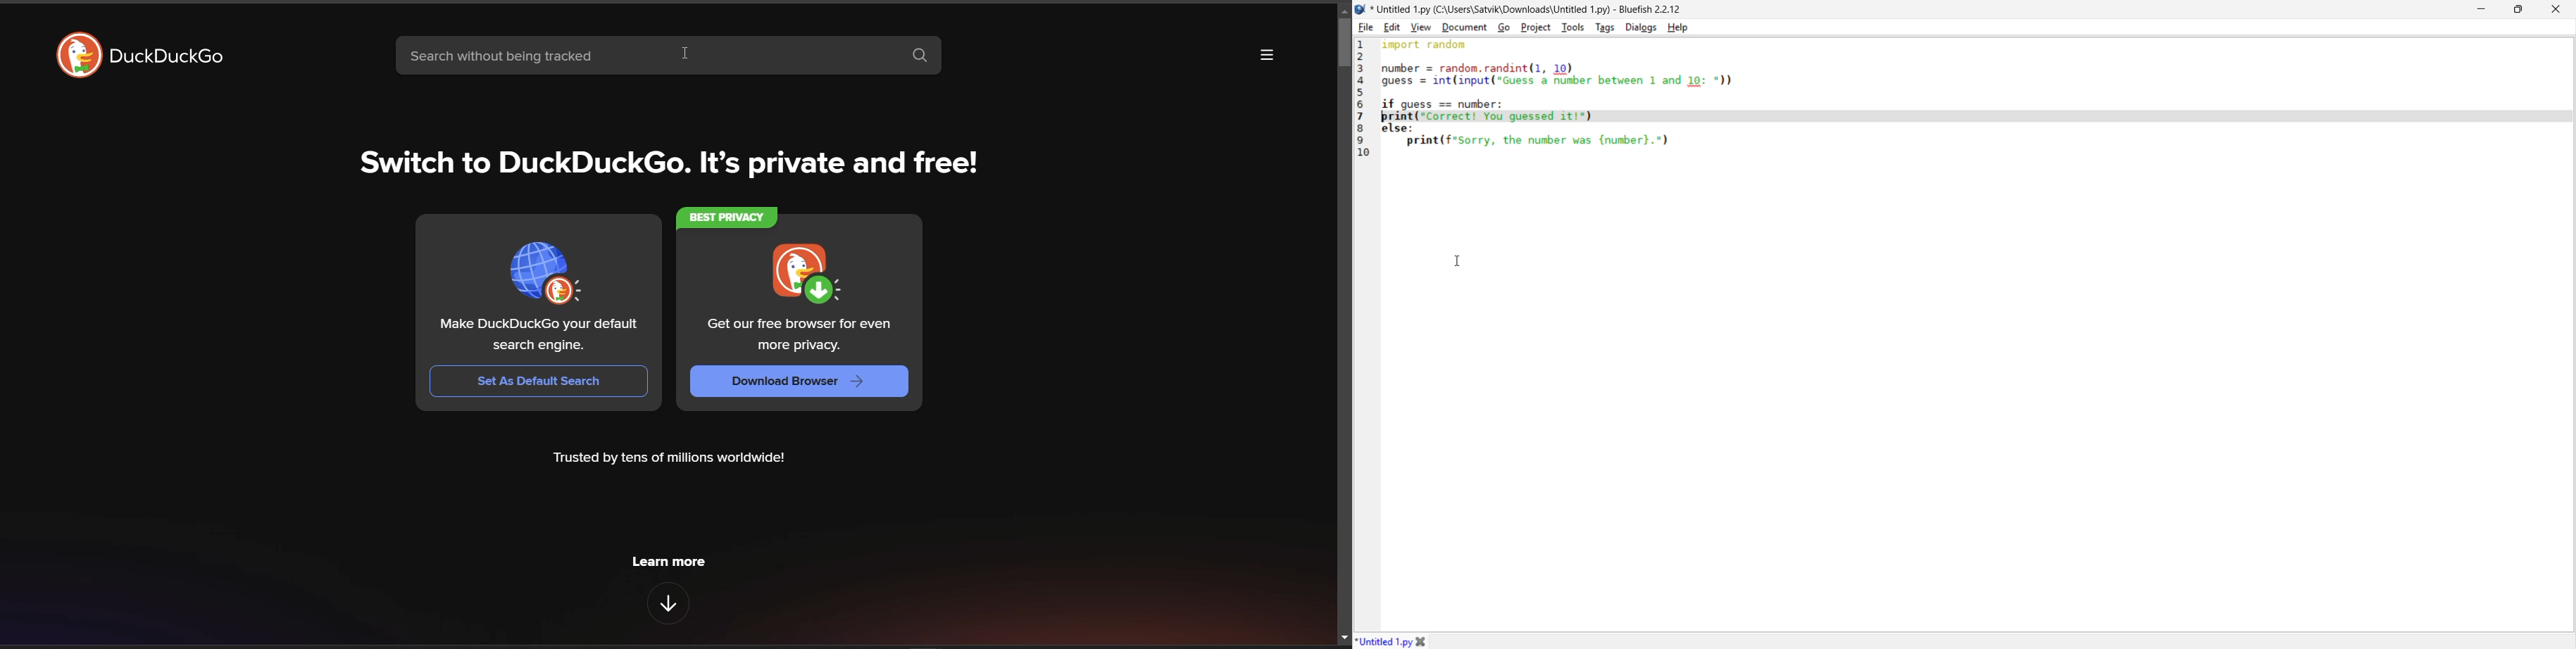  I want to click on document, so click(1463, 27).